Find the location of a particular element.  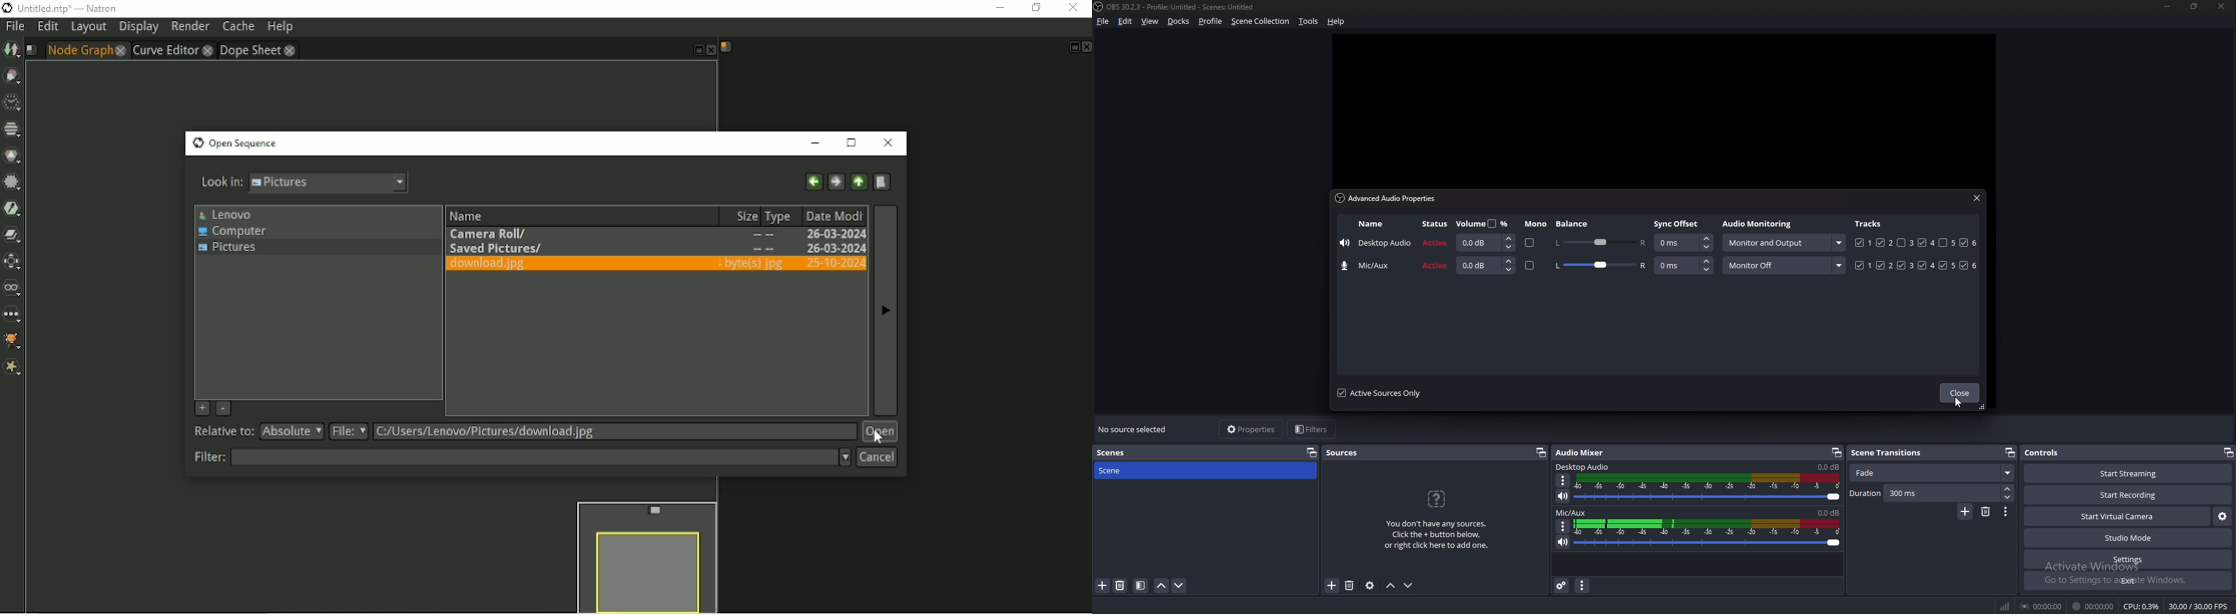

mono is located at coordinates (1536, 224).